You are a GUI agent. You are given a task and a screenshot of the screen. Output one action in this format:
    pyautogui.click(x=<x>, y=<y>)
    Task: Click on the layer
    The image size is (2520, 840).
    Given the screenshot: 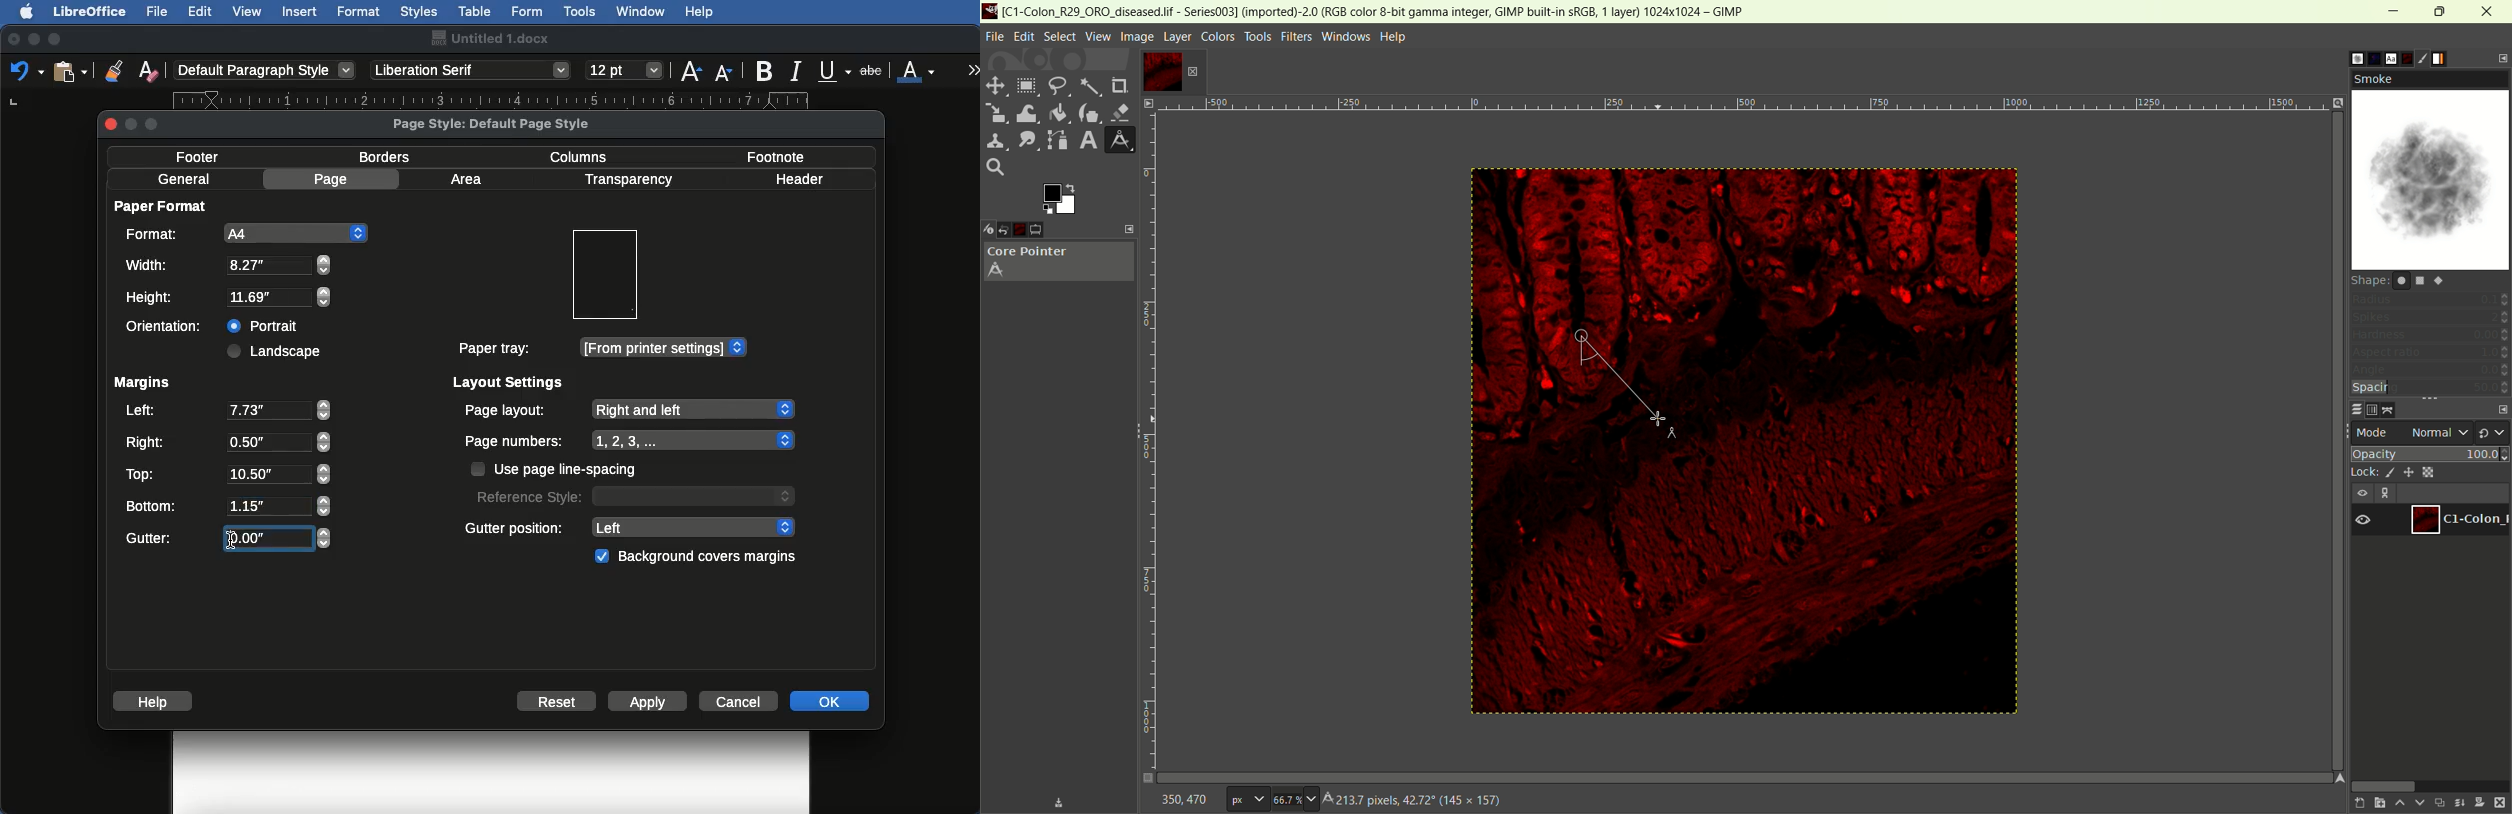 What is the action you would take?
    pyautogui.click(x=1178, y=38)
    